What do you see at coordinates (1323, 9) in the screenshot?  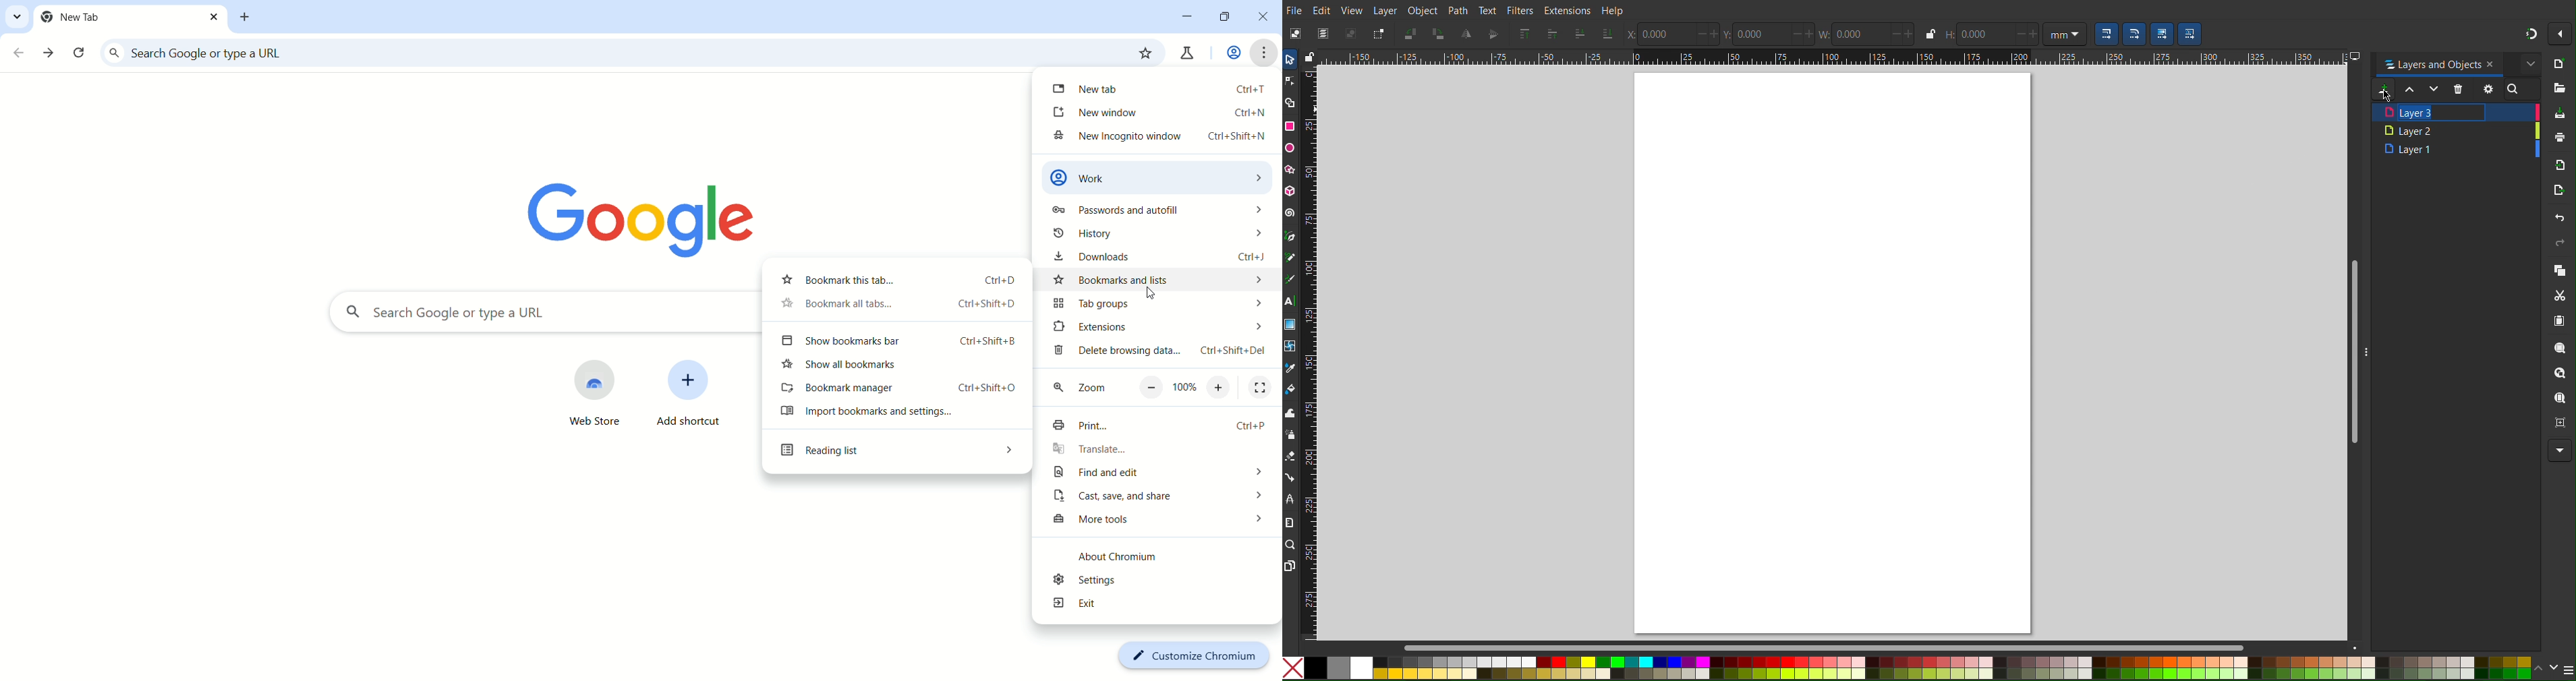 I see `Edit` at bounding box center [1323, 9].